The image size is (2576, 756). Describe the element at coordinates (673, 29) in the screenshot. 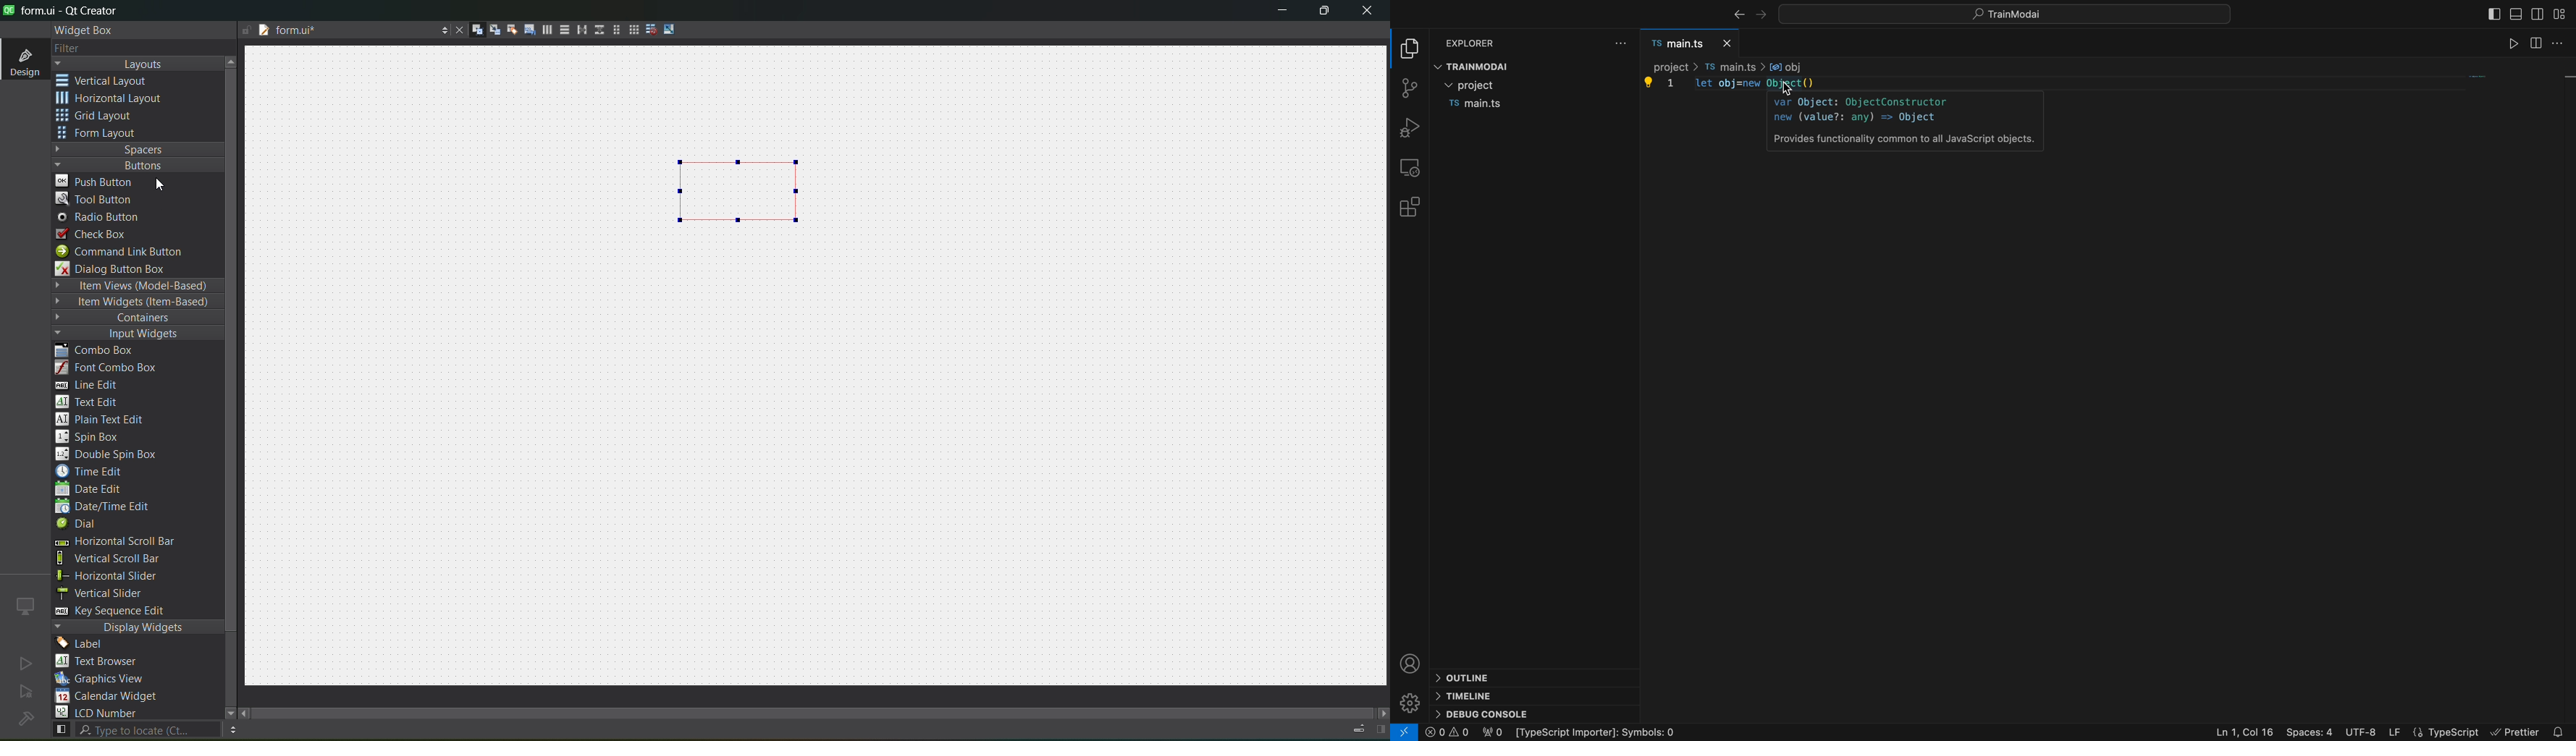

I see `adjust size` at that location.